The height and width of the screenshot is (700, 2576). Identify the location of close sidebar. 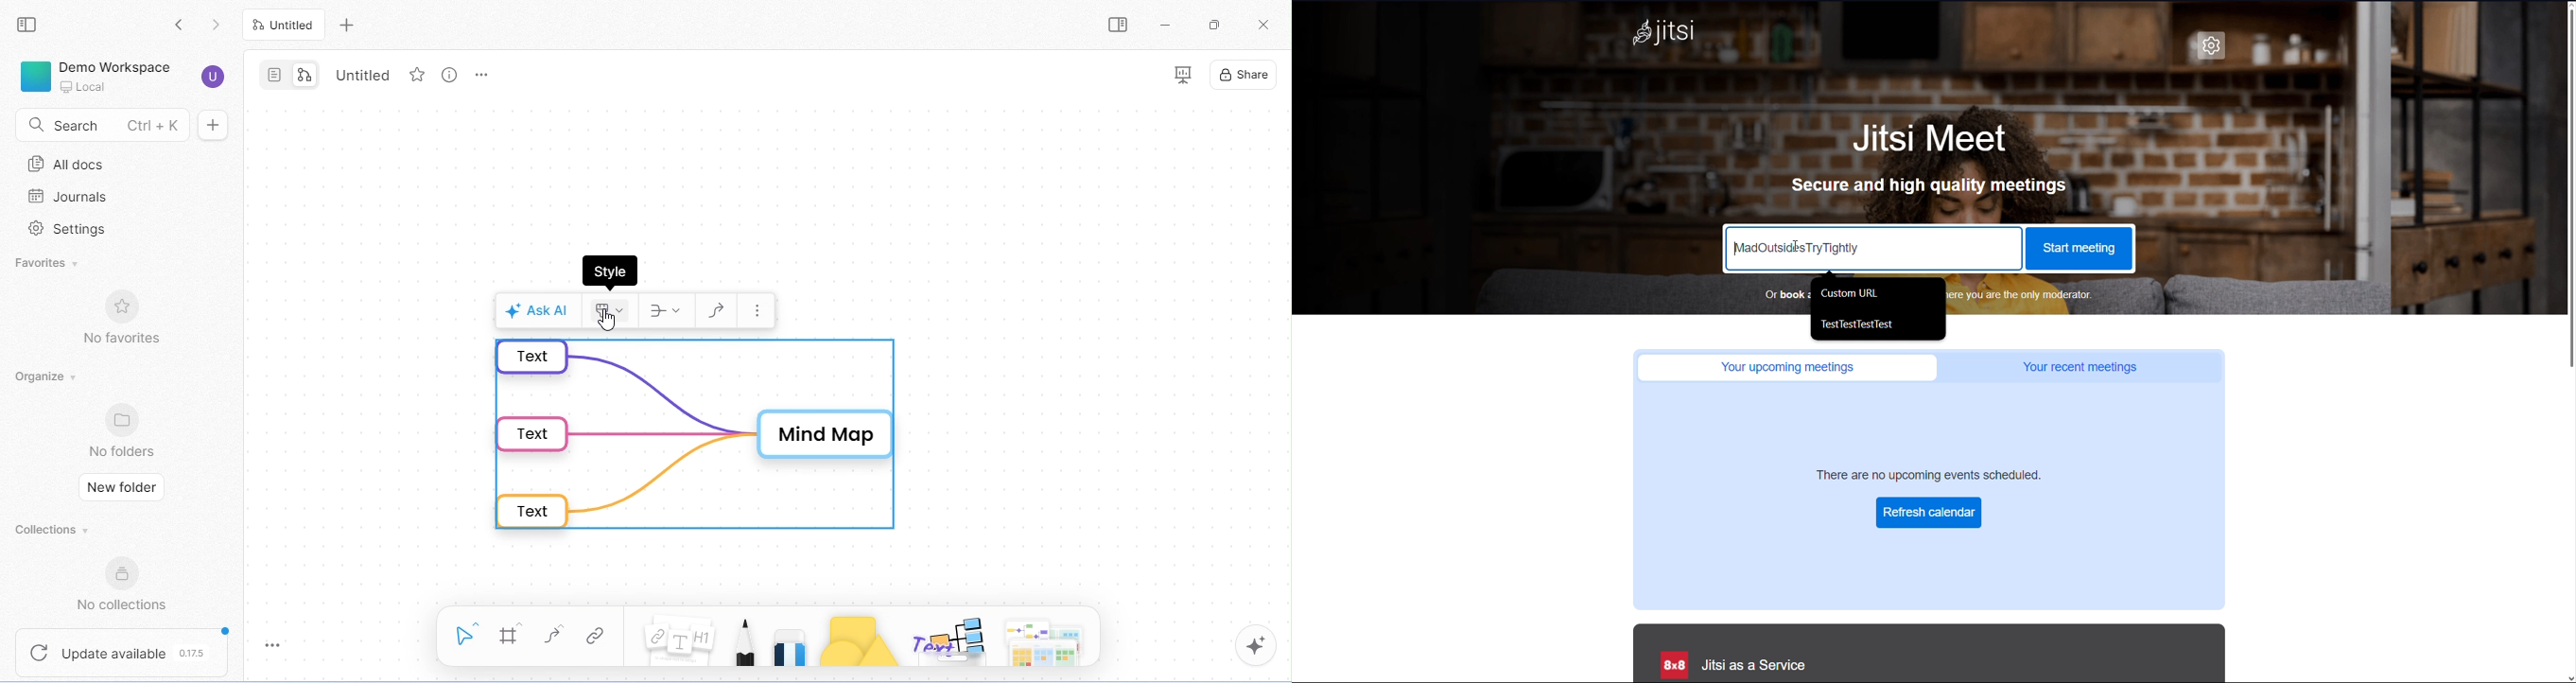
(27, 26).